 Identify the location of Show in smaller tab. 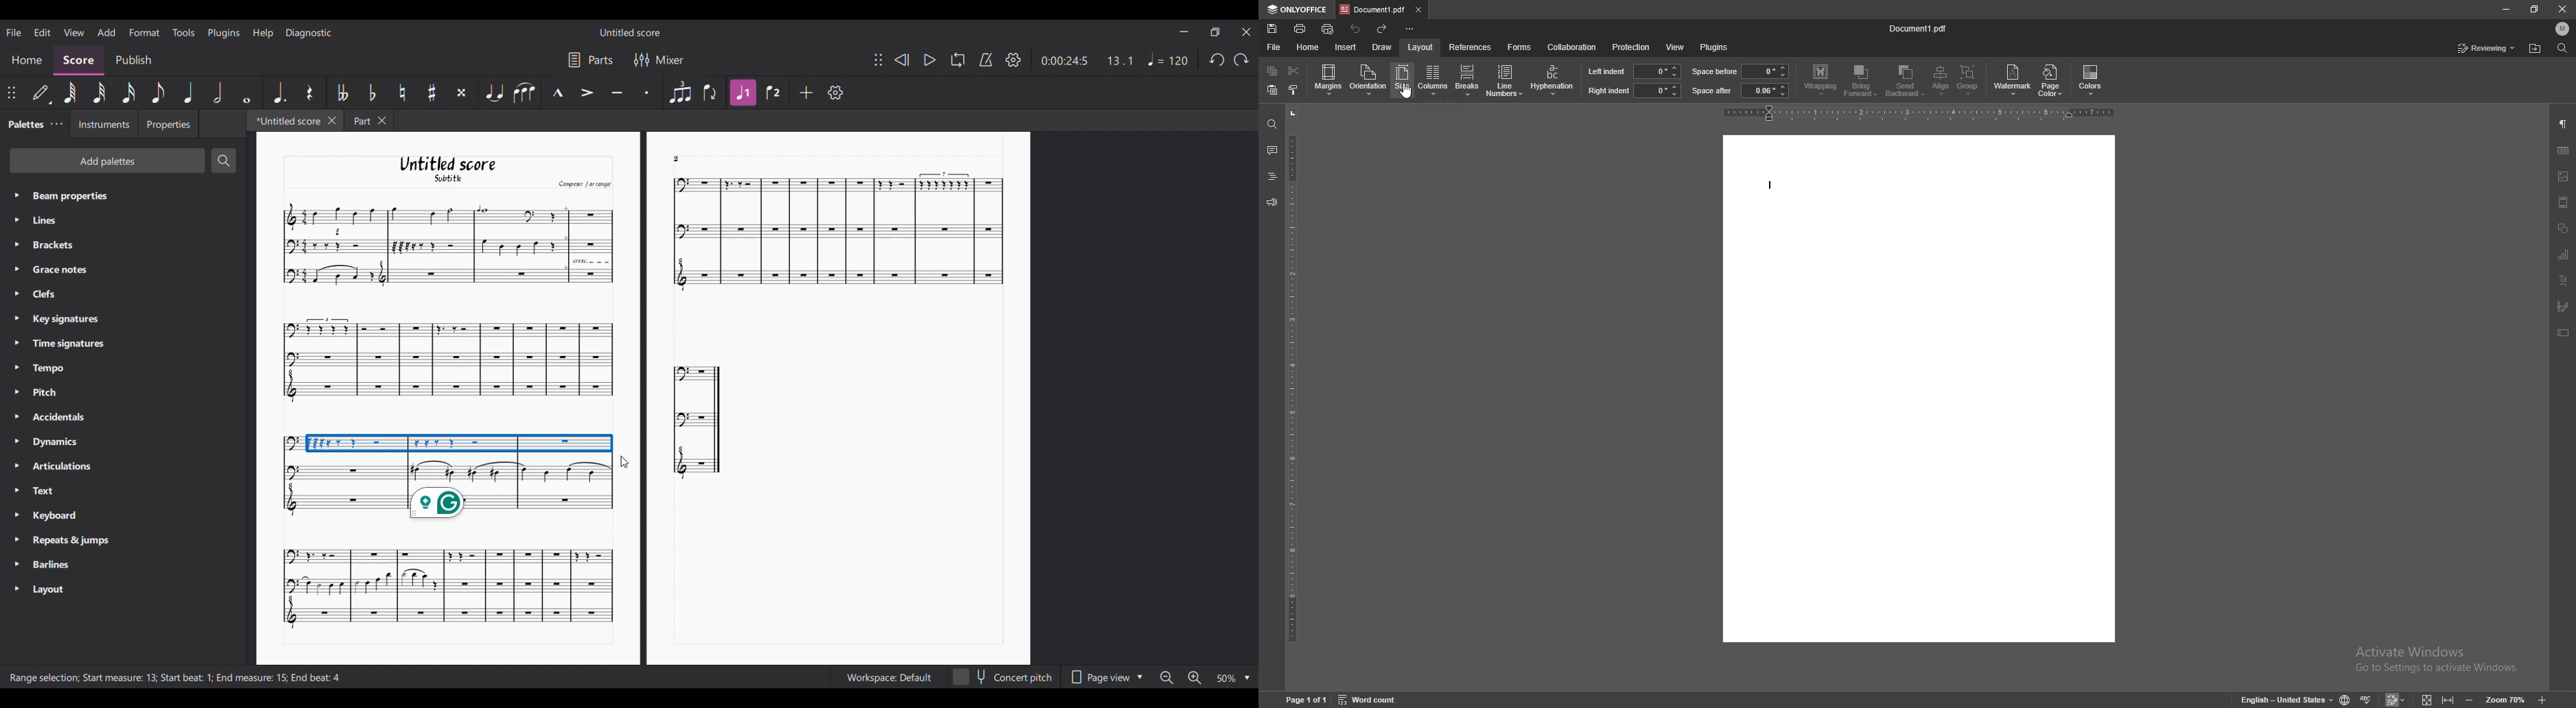
(1215, 32).